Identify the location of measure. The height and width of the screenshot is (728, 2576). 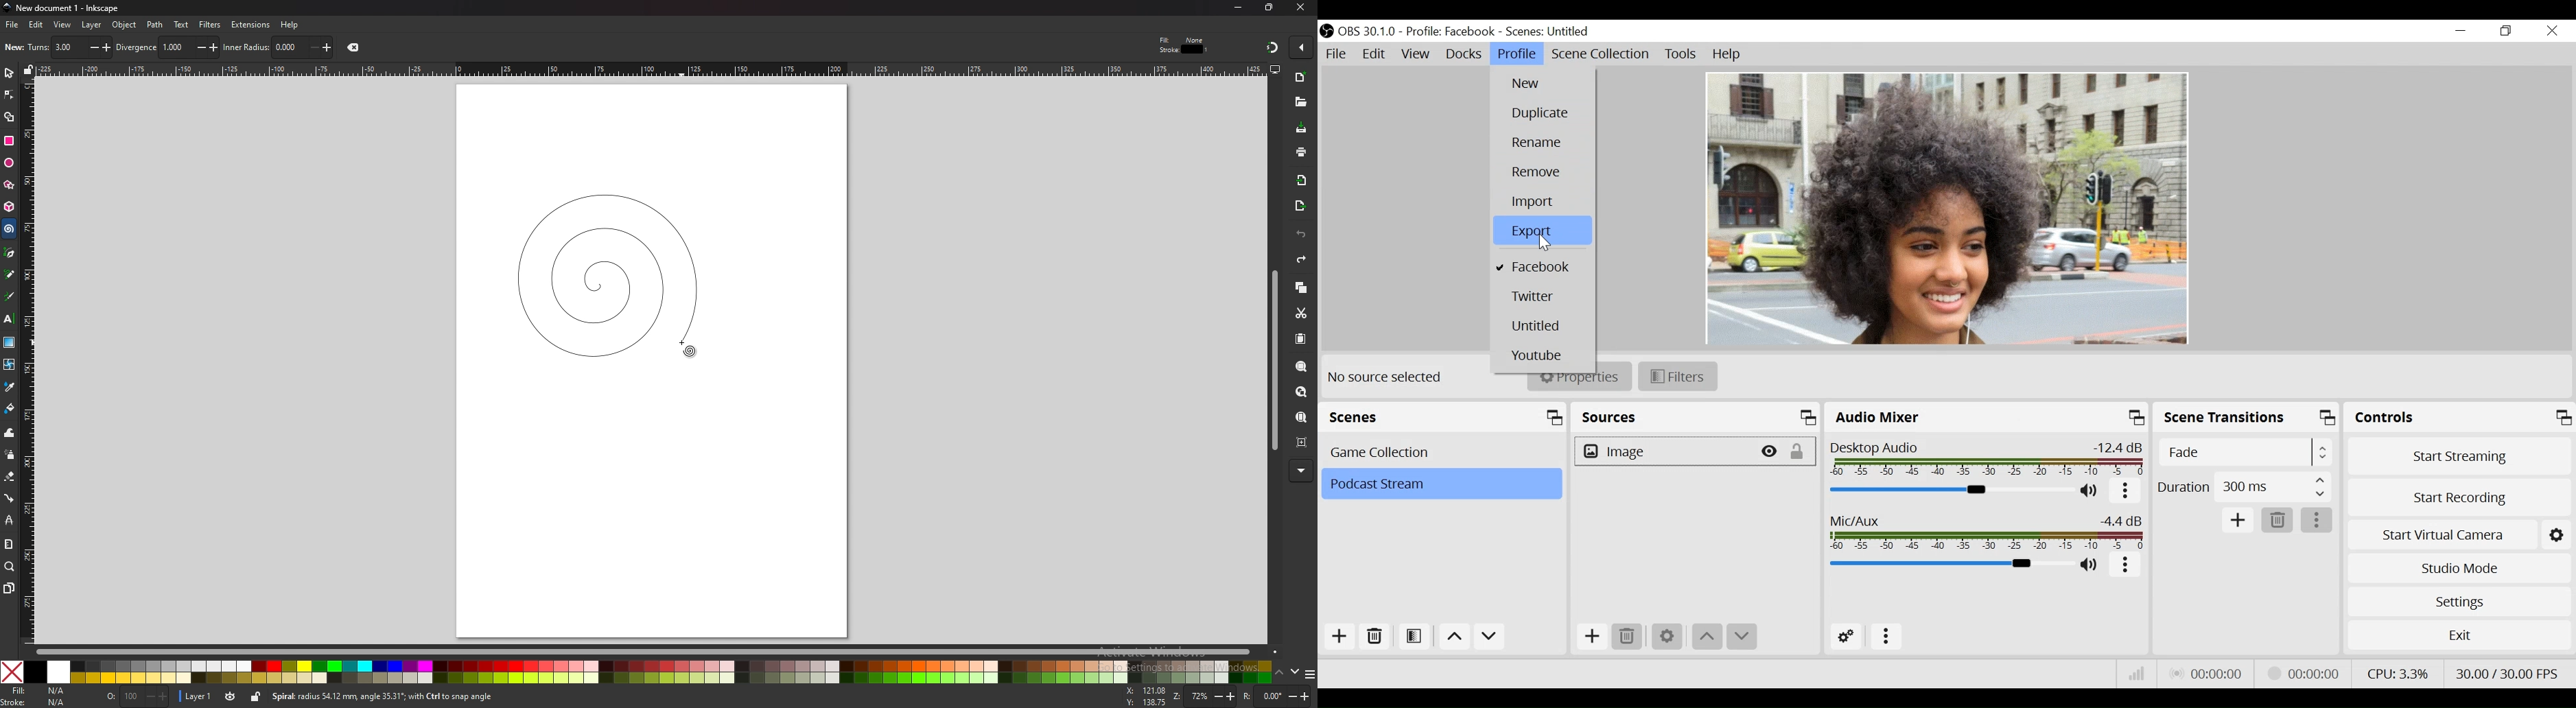
(9, 544).